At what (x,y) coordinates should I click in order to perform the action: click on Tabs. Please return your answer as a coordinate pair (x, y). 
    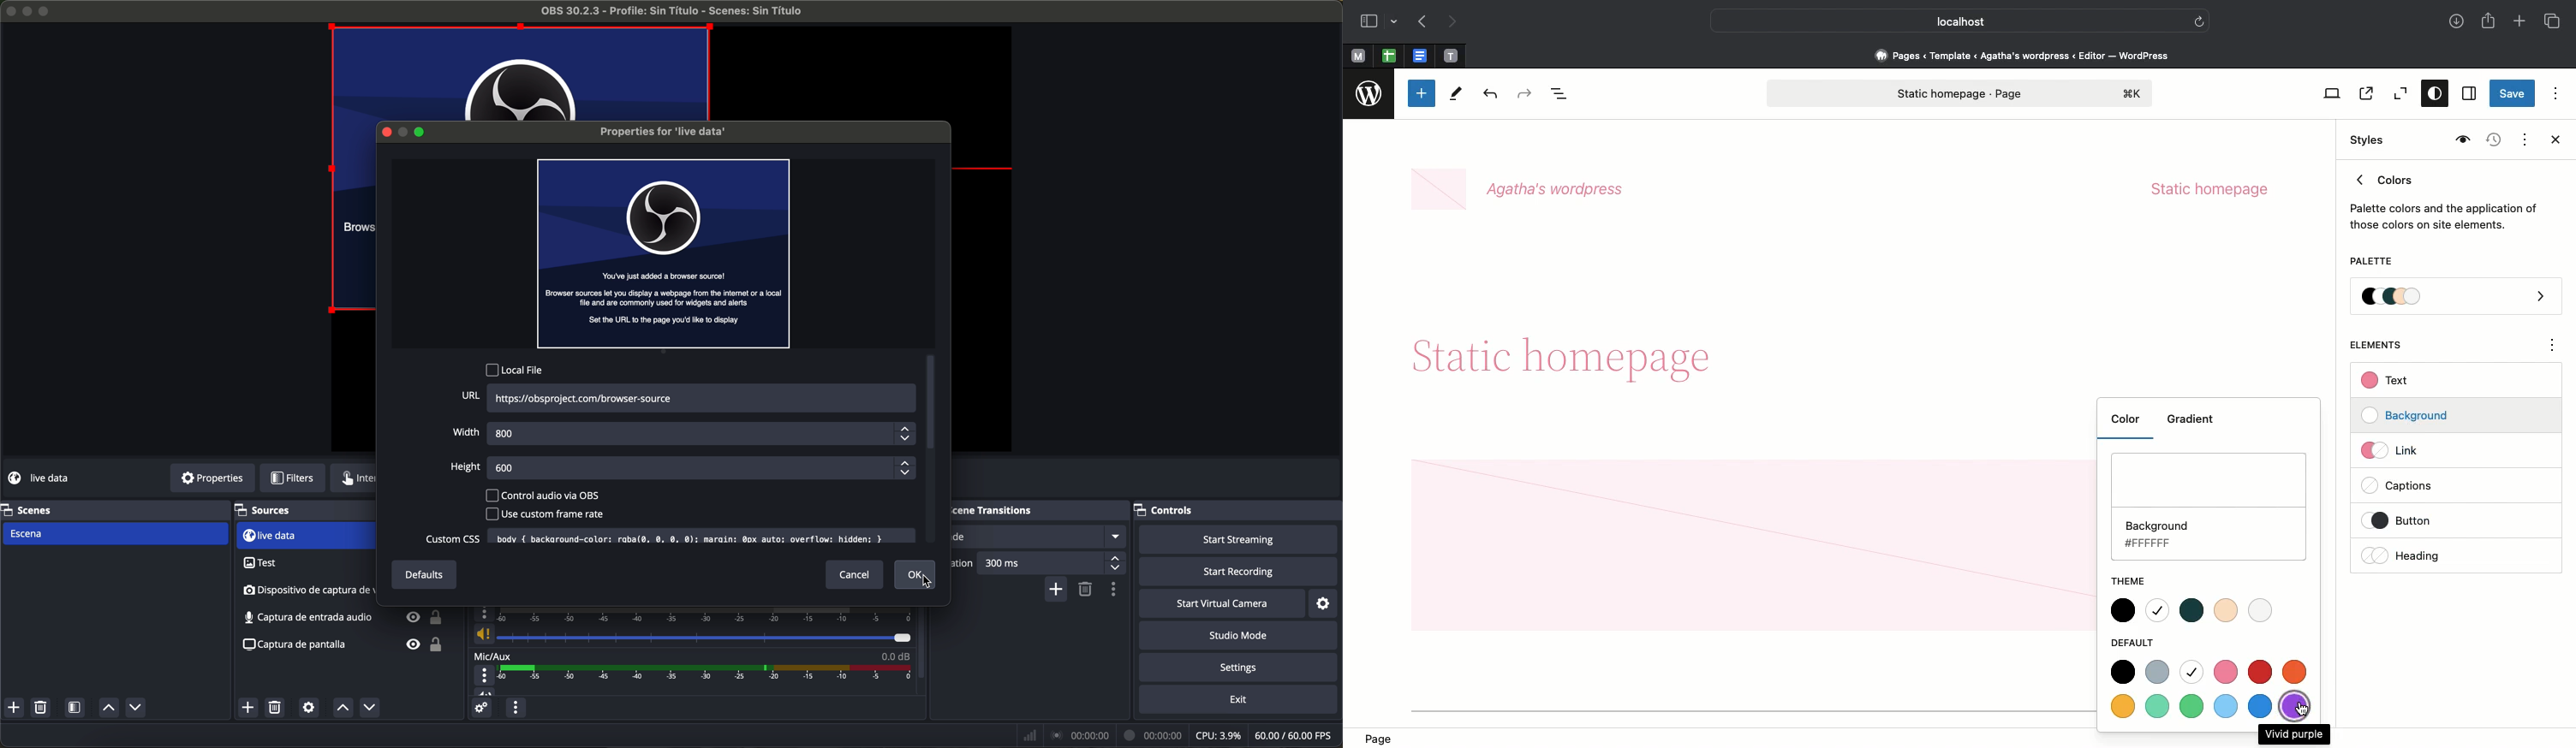
    Looking at the image, I should click on (2554, 21).